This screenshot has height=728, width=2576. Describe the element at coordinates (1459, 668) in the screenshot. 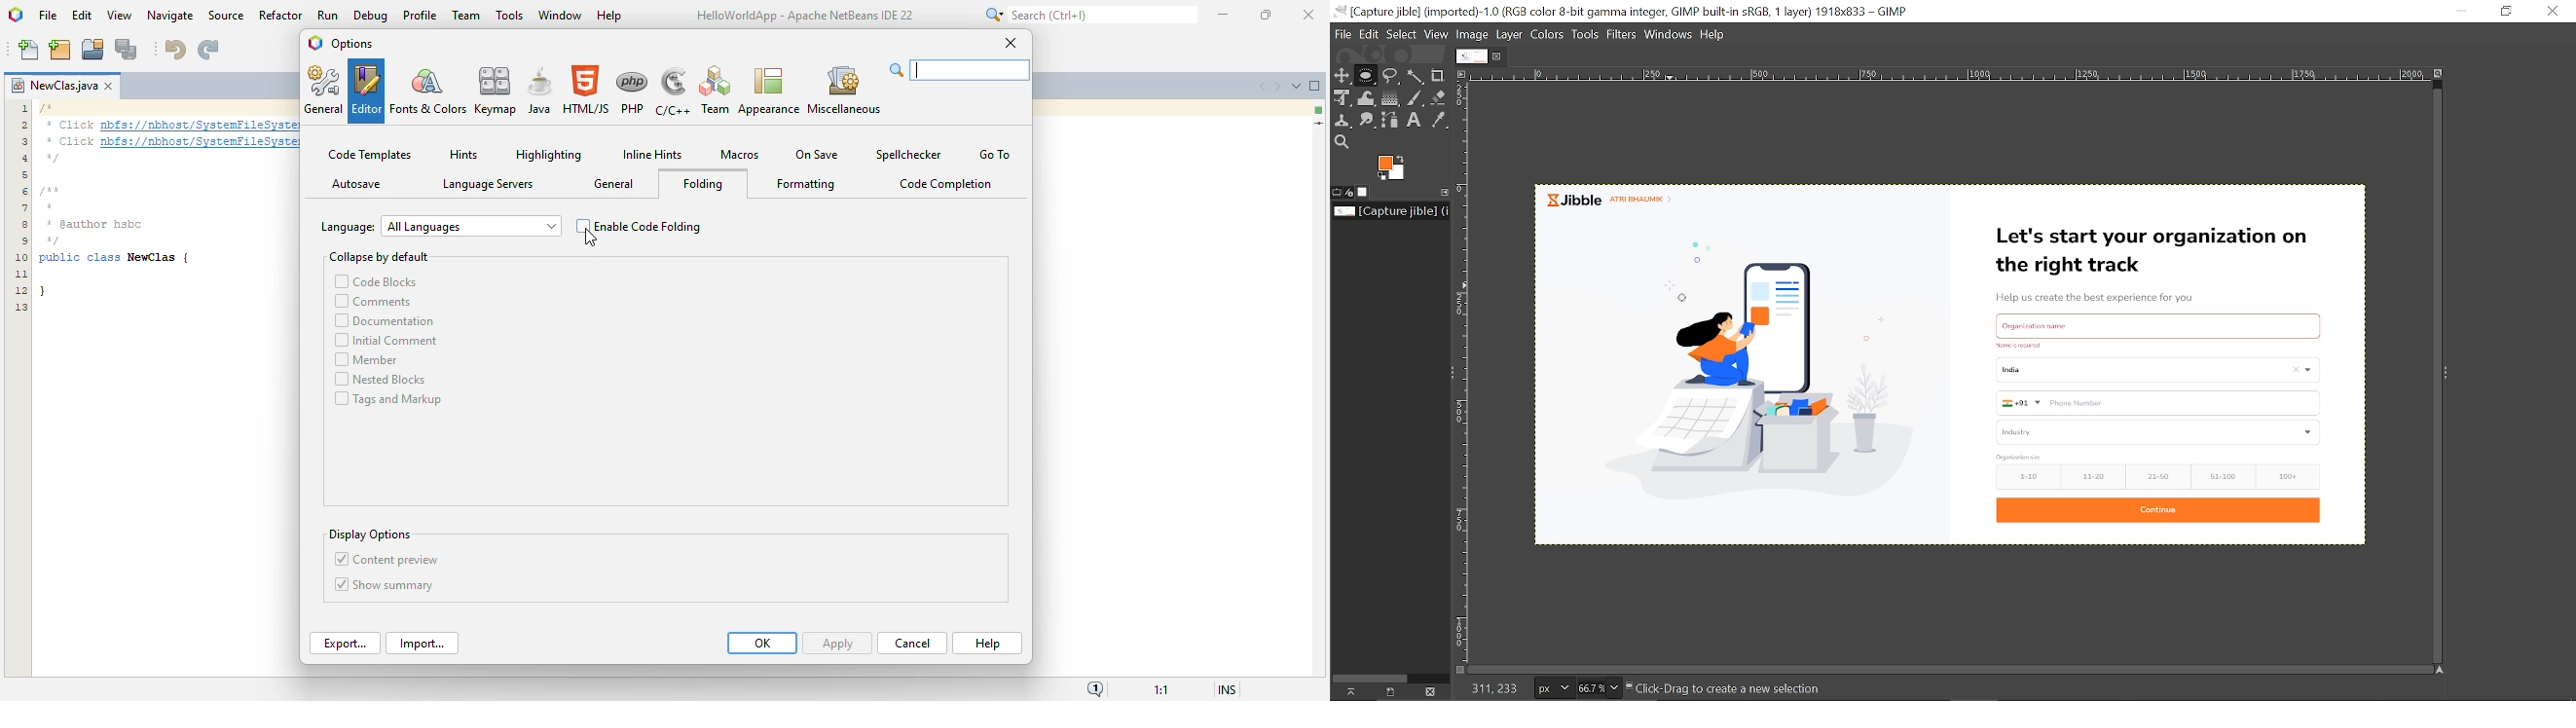

I see `Toggle quick mask on/off` at that location.